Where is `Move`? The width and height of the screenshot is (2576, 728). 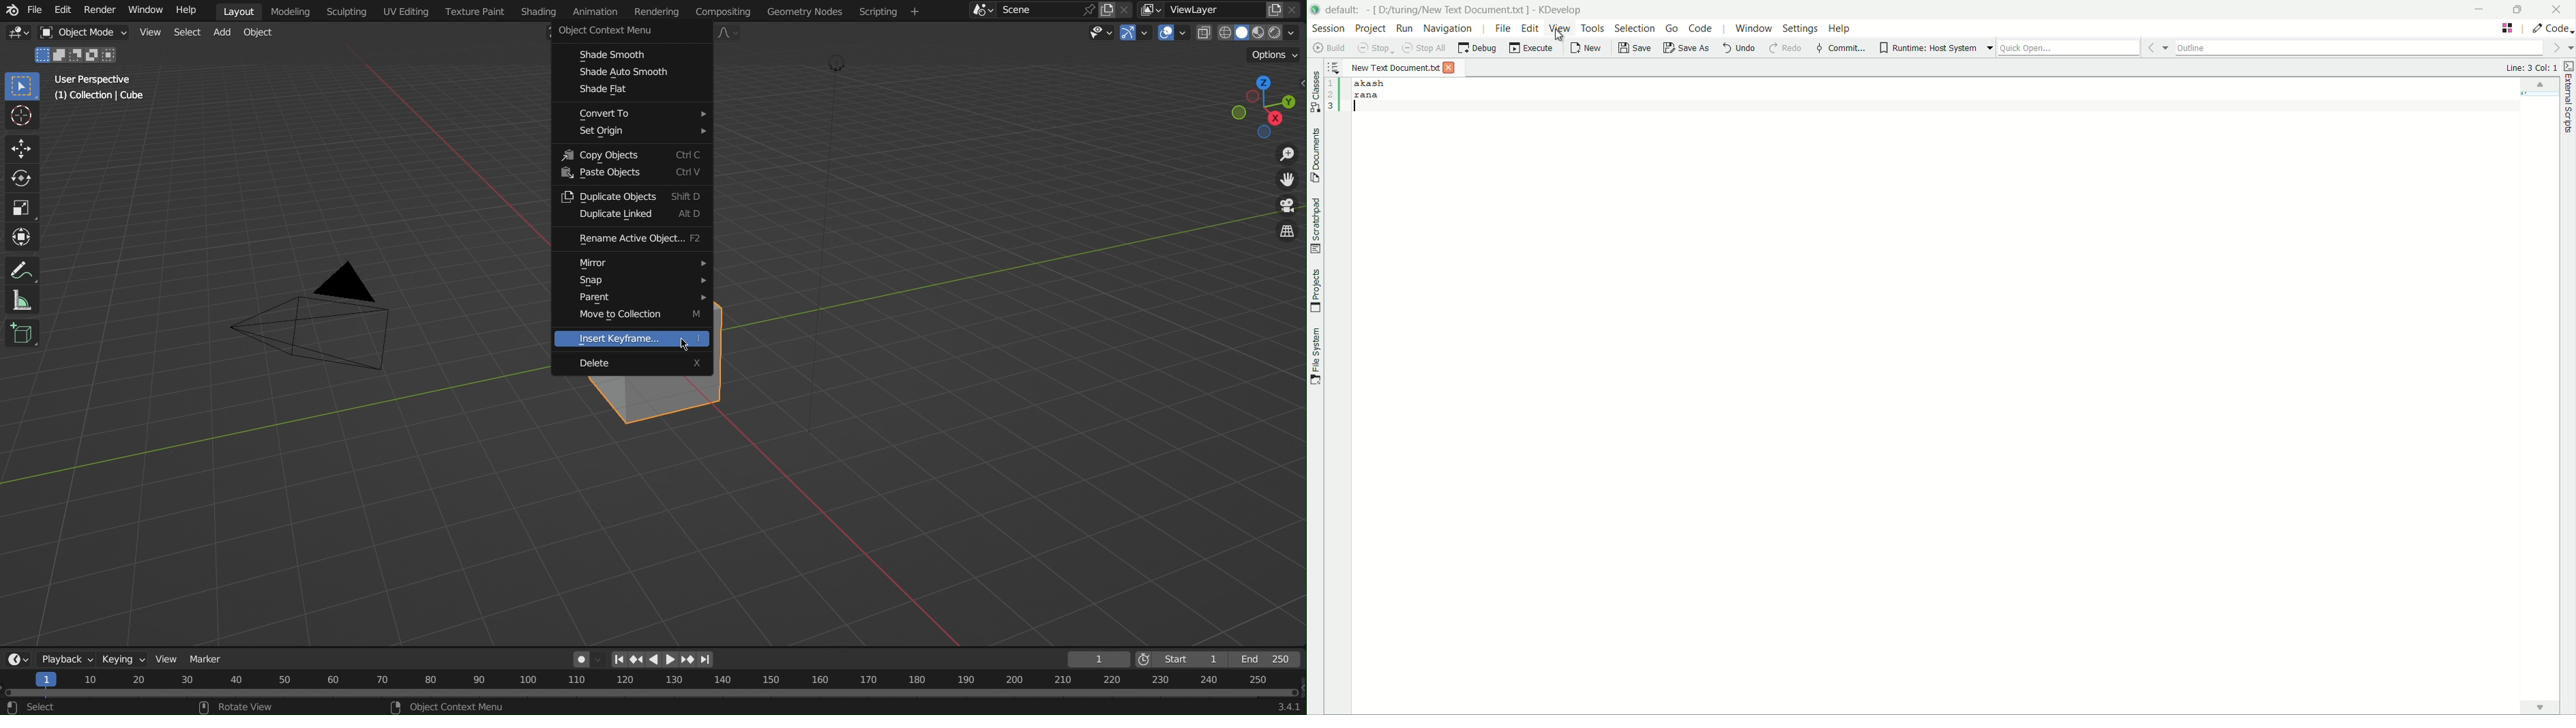 Move is located at coordinates (21, 149).